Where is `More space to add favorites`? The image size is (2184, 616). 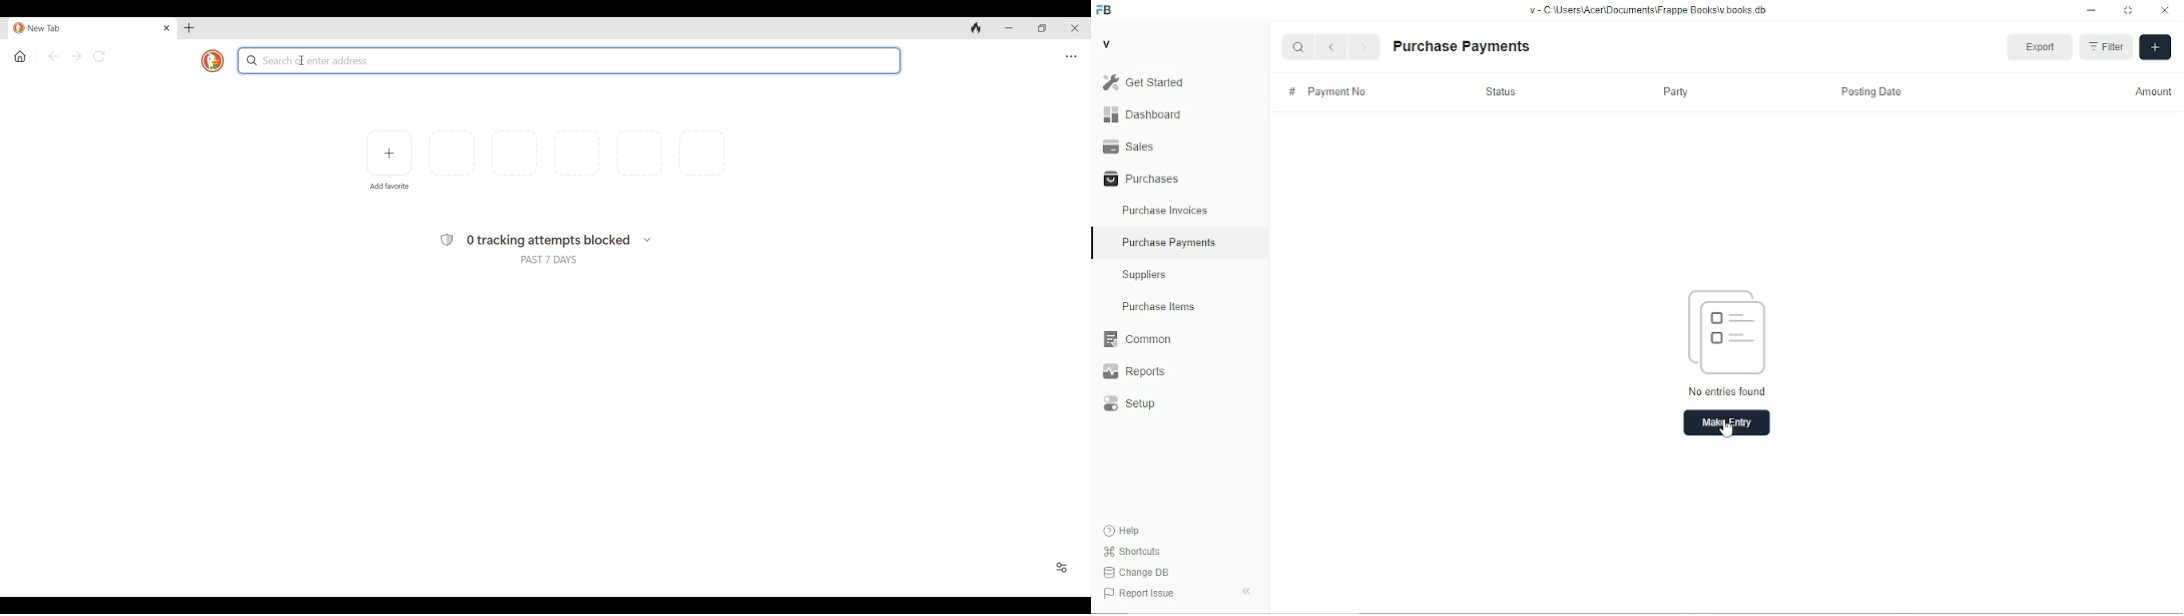 More space to add favorites is located at coordinates (577, 153).